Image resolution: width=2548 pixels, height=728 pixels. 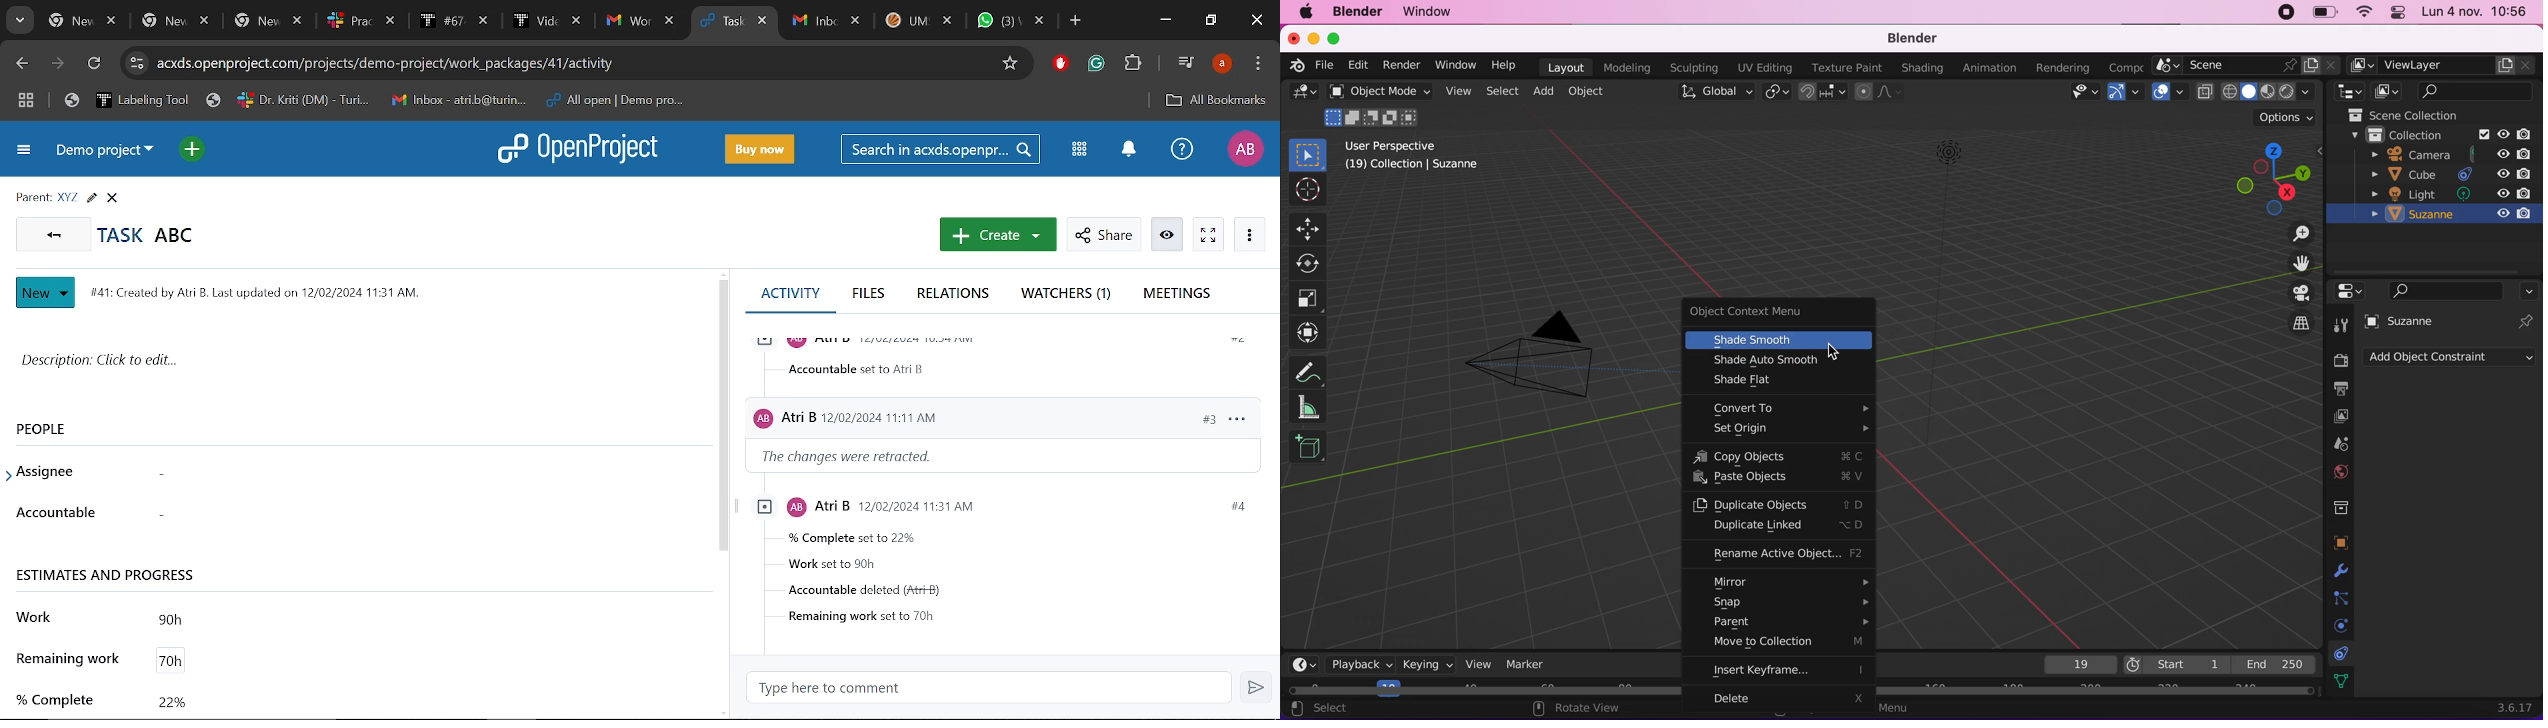 What do you see at coordinates (1075, 22) in the screenshot?
I see `Add new tab` at bounding box center [1075, 22].